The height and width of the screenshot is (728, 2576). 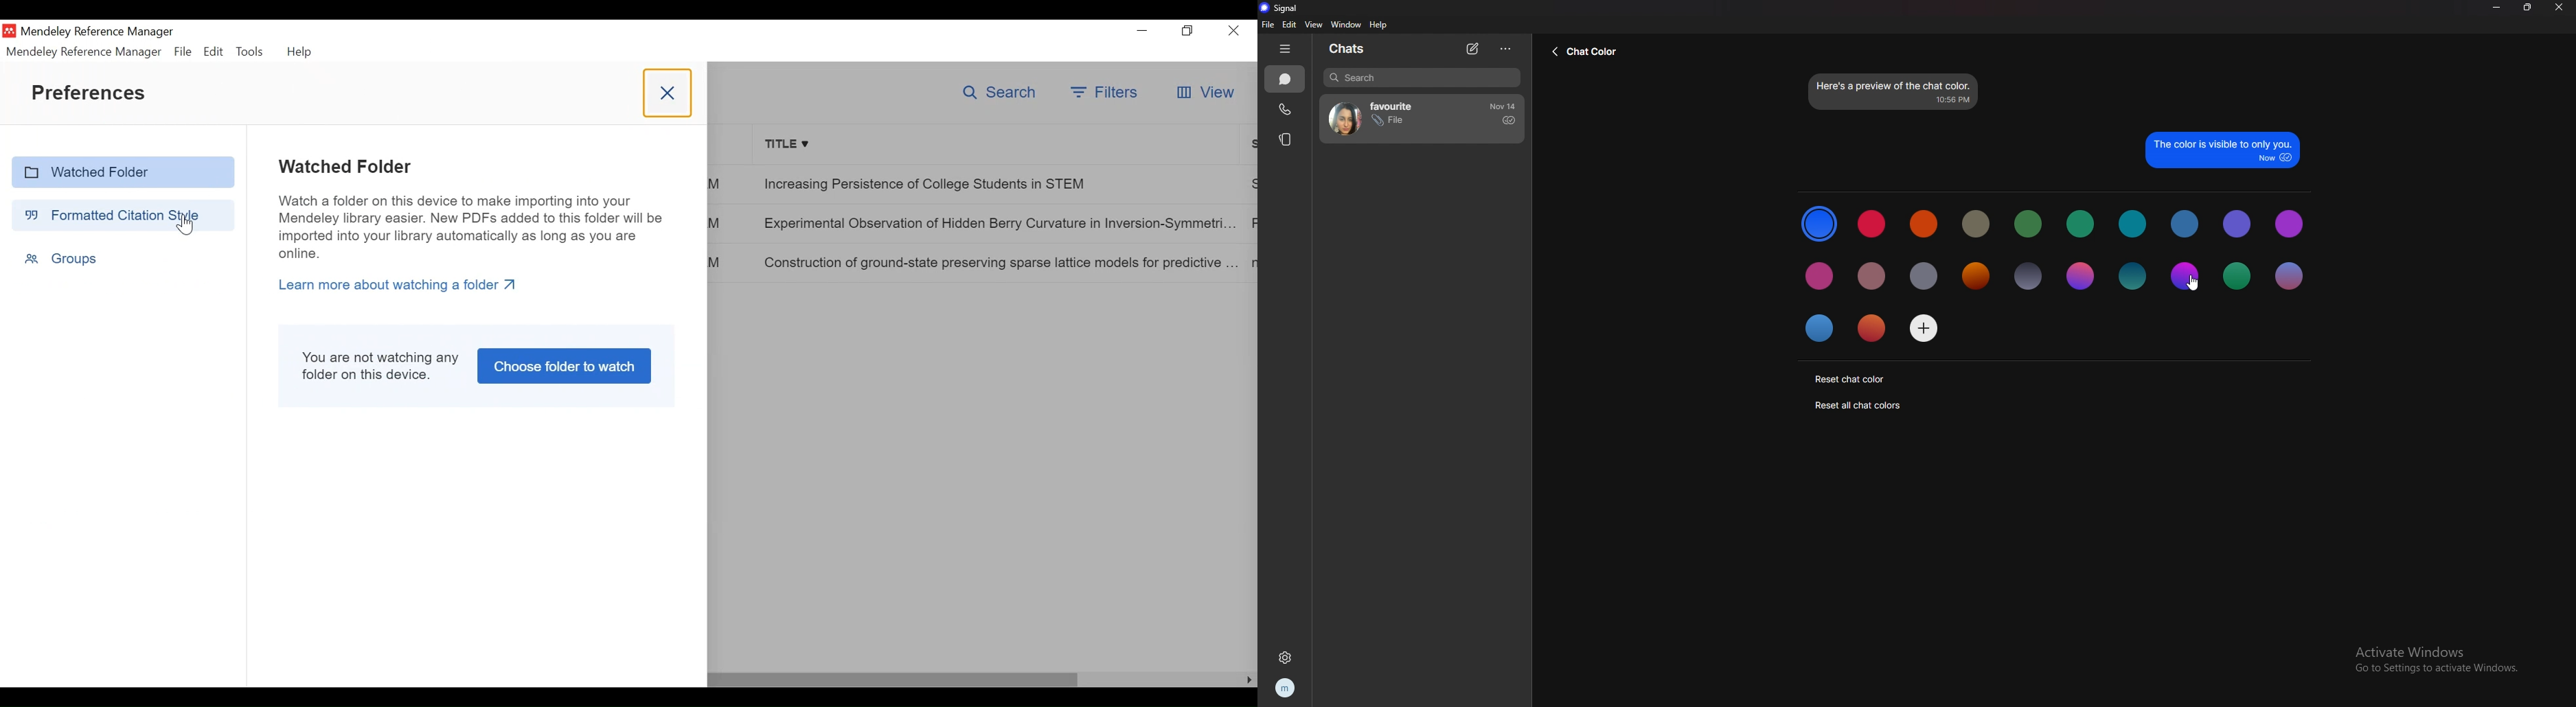 What do you see at coordinates (1588, 53) in the screenshot?
I see `back` at bounding box center [1588, 53].